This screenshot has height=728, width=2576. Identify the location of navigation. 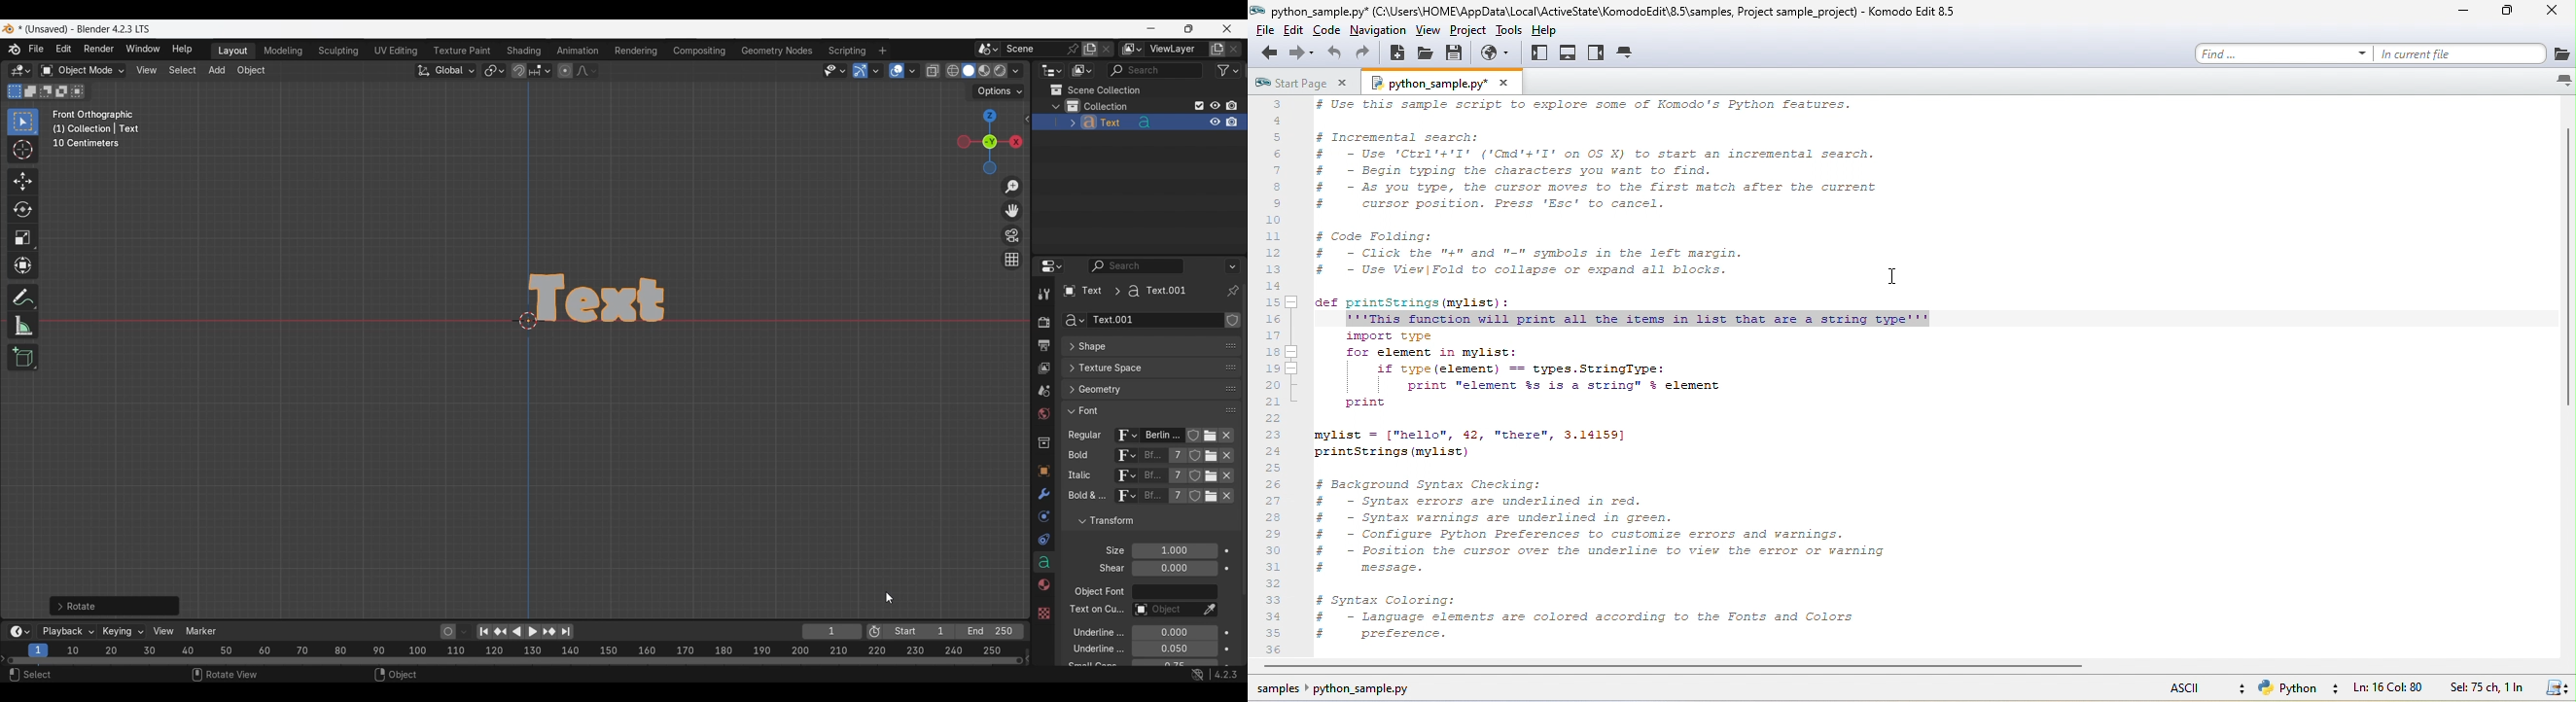
(1378, 30).